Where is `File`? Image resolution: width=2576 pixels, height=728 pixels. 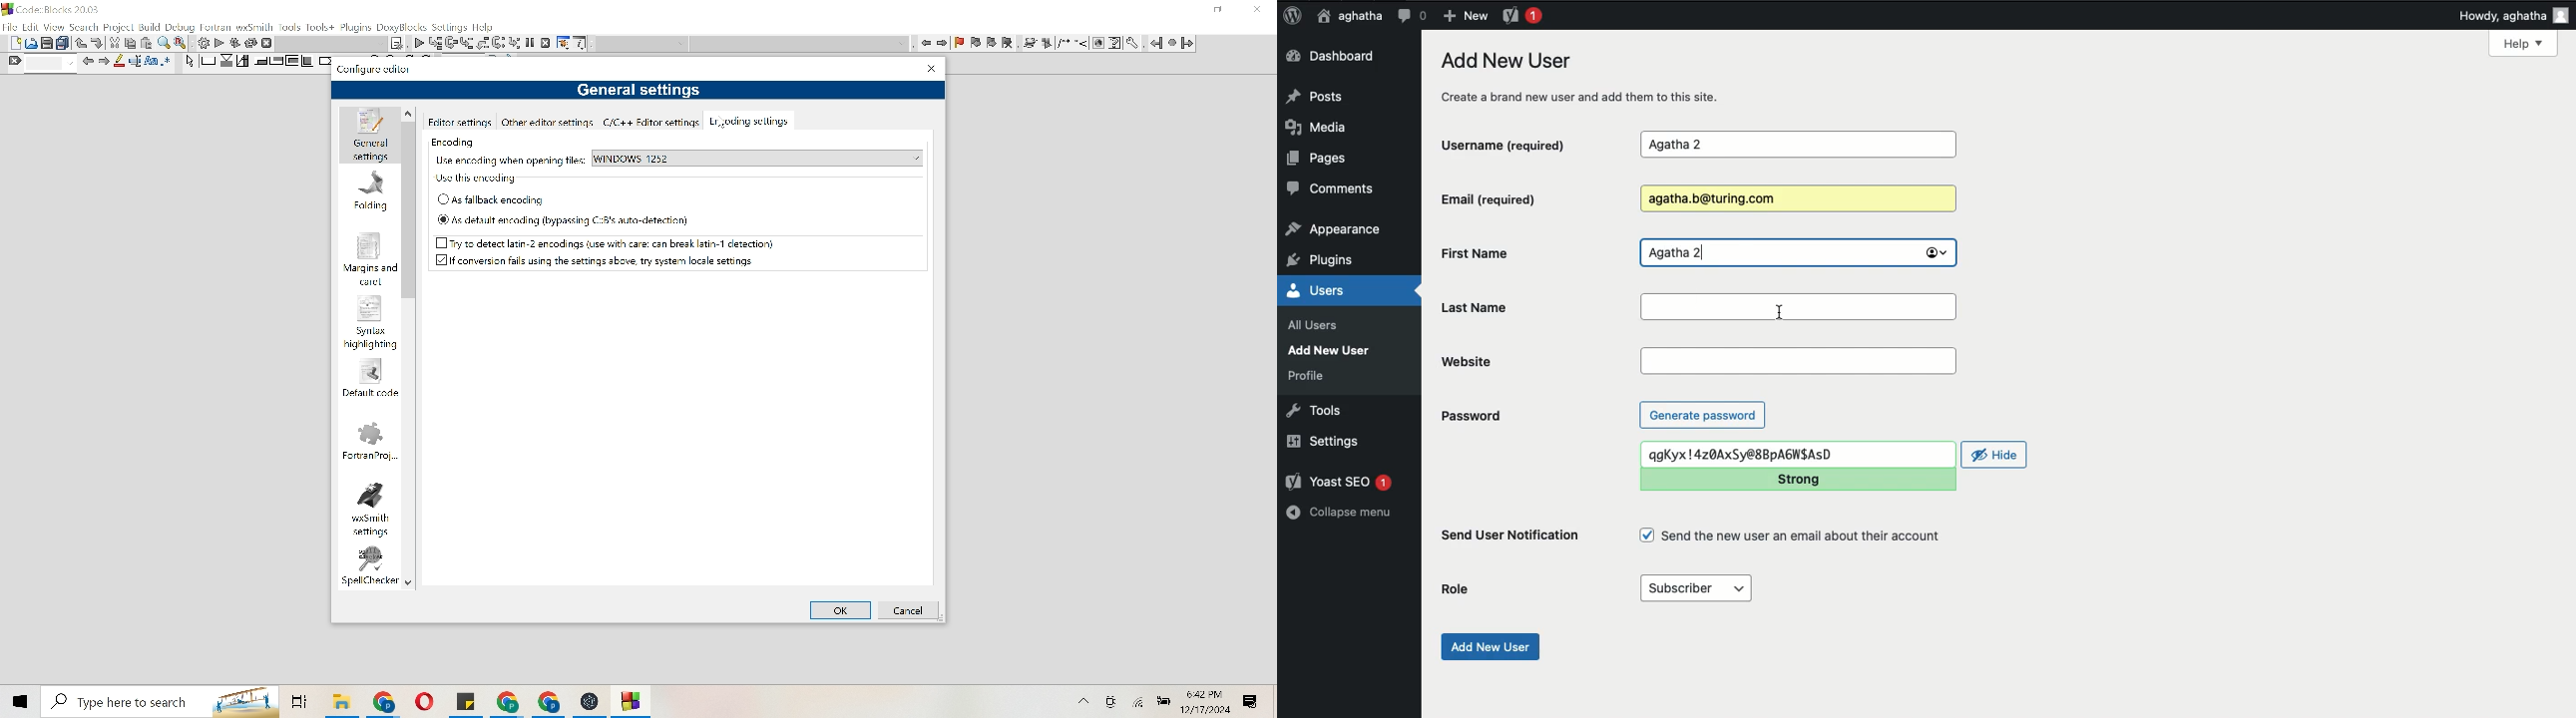 File is located at coordinates (466, 701).